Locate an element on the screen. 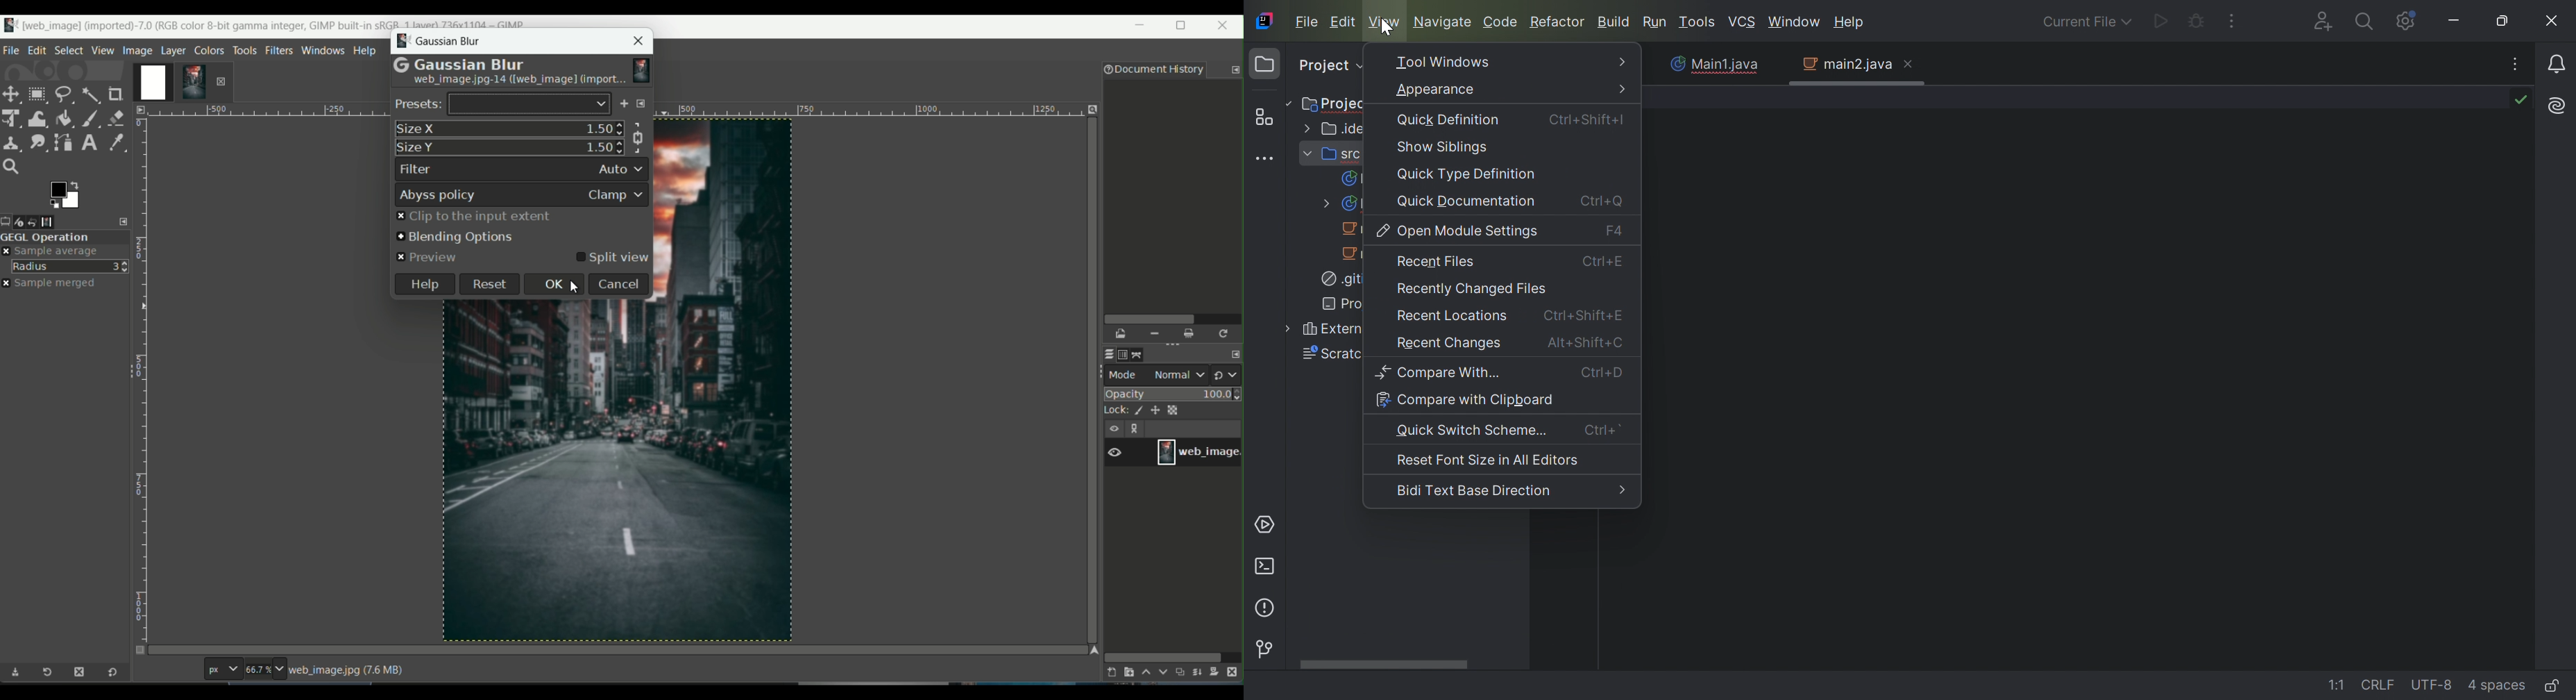 Image resolution: width=2576 pixels, height=700 pixels. File is located at coordinates (1307, 22).